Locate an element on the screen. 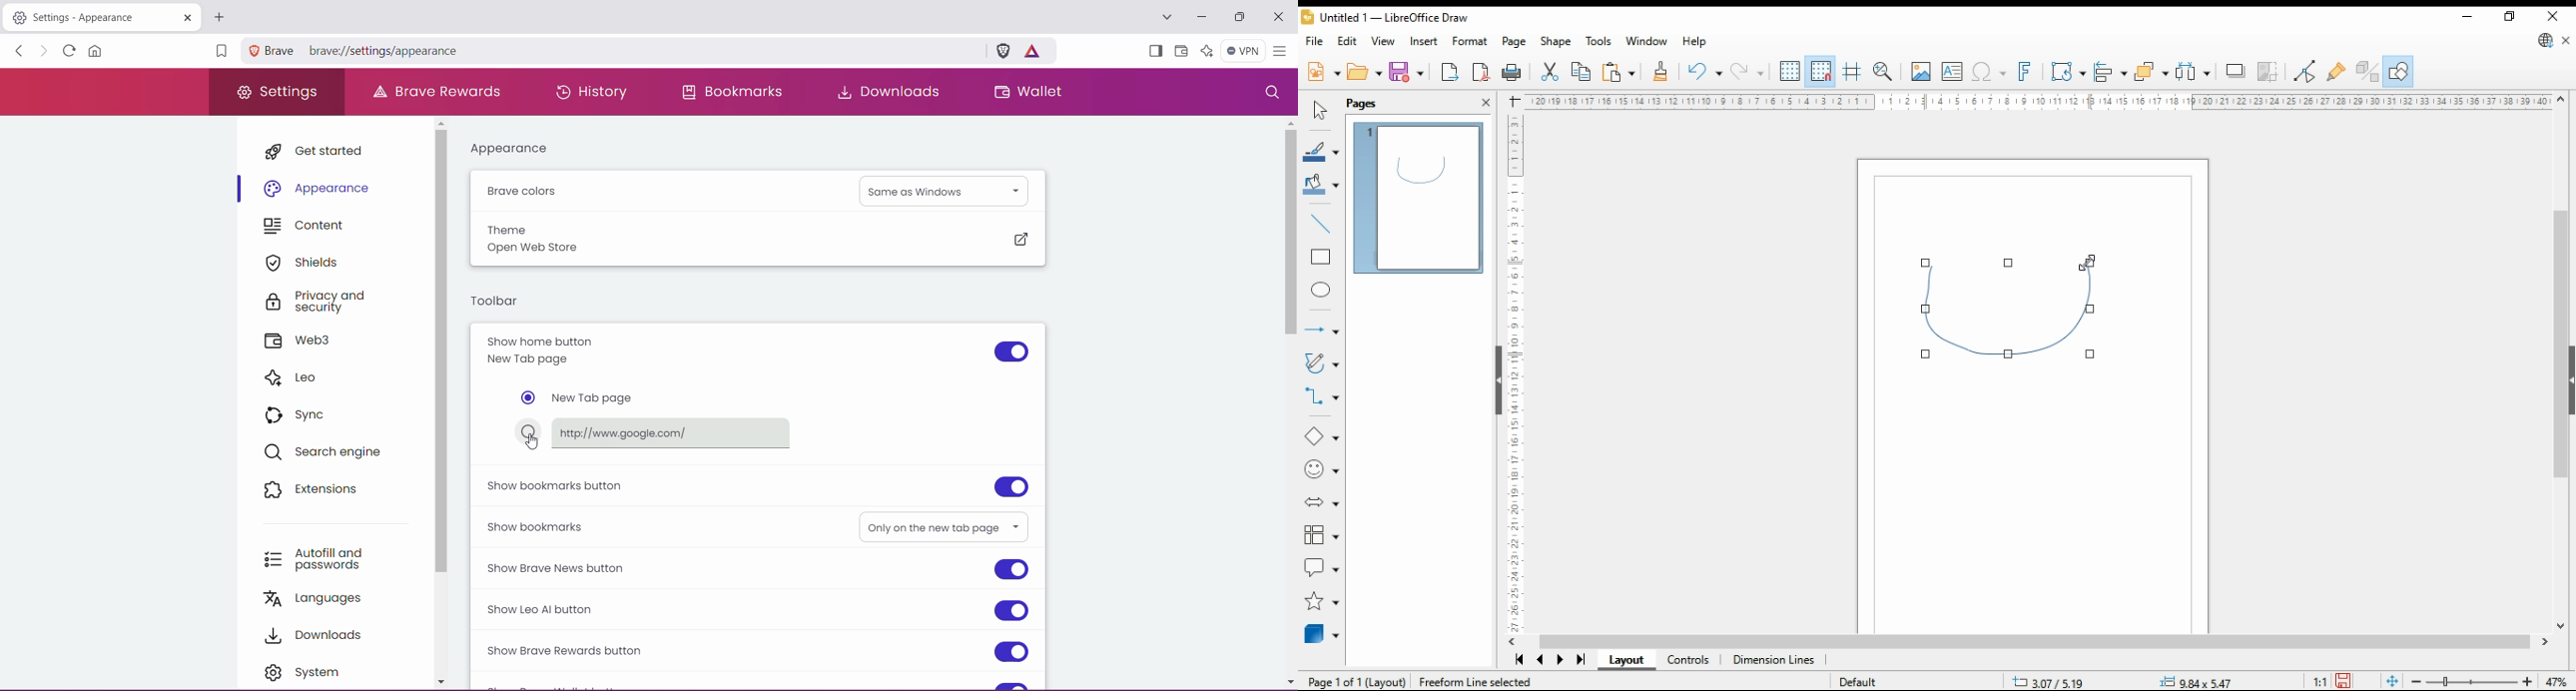 Image resolution: width=2576 pixels, height=700 pixels. dimensions is located at coordinates (1774, 660).